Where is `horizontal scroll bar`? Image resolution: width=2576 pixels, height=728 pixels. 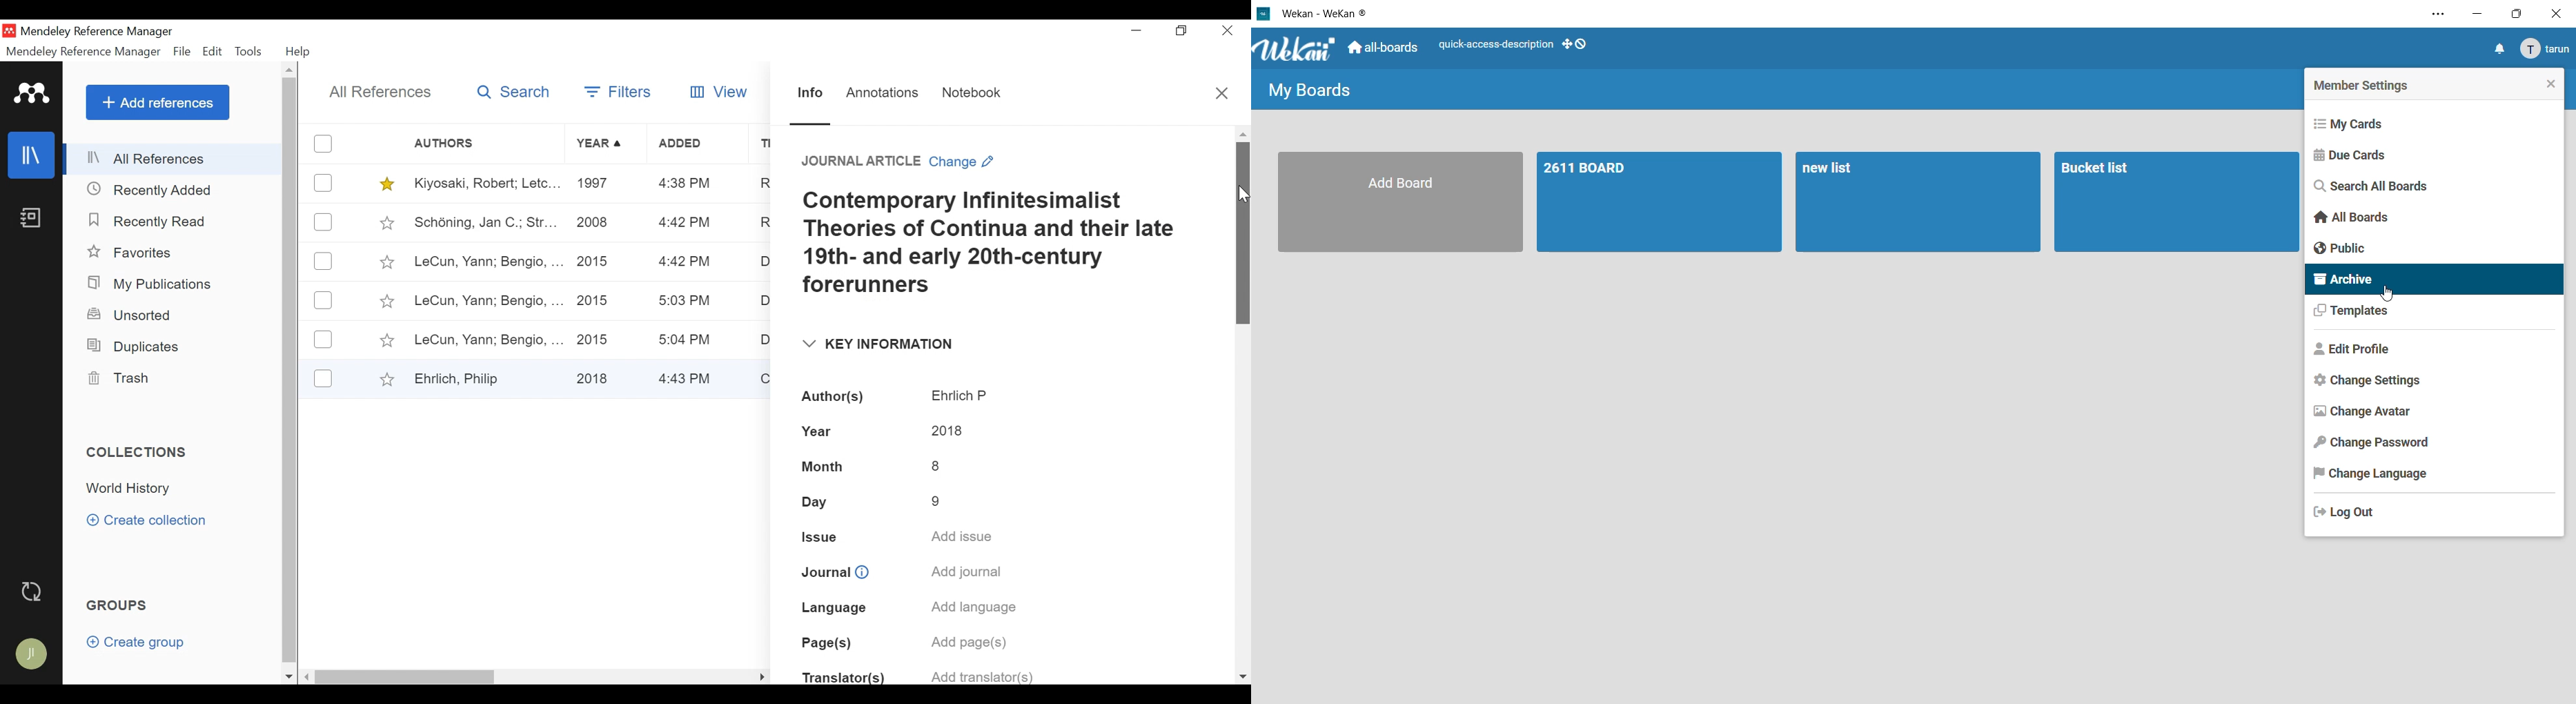
horizontal scroll bar is located at coordinates (408, 676).